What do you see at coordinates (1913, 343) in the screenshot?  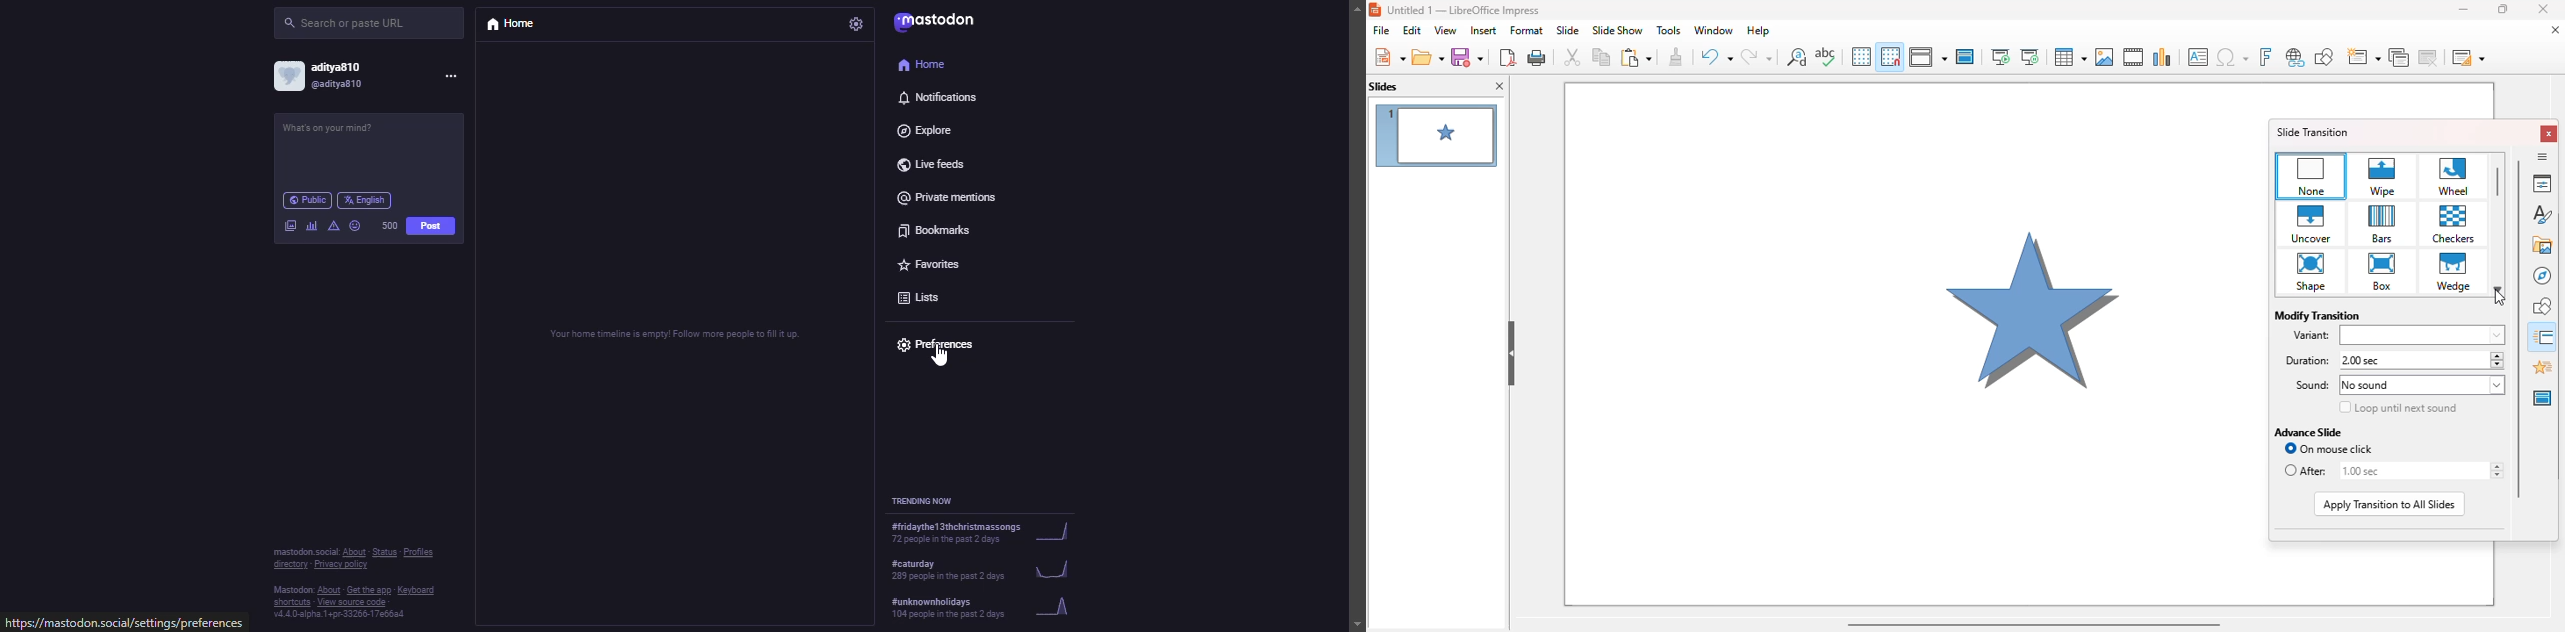 I see `slide 1` at bounding box center [1913, 343].